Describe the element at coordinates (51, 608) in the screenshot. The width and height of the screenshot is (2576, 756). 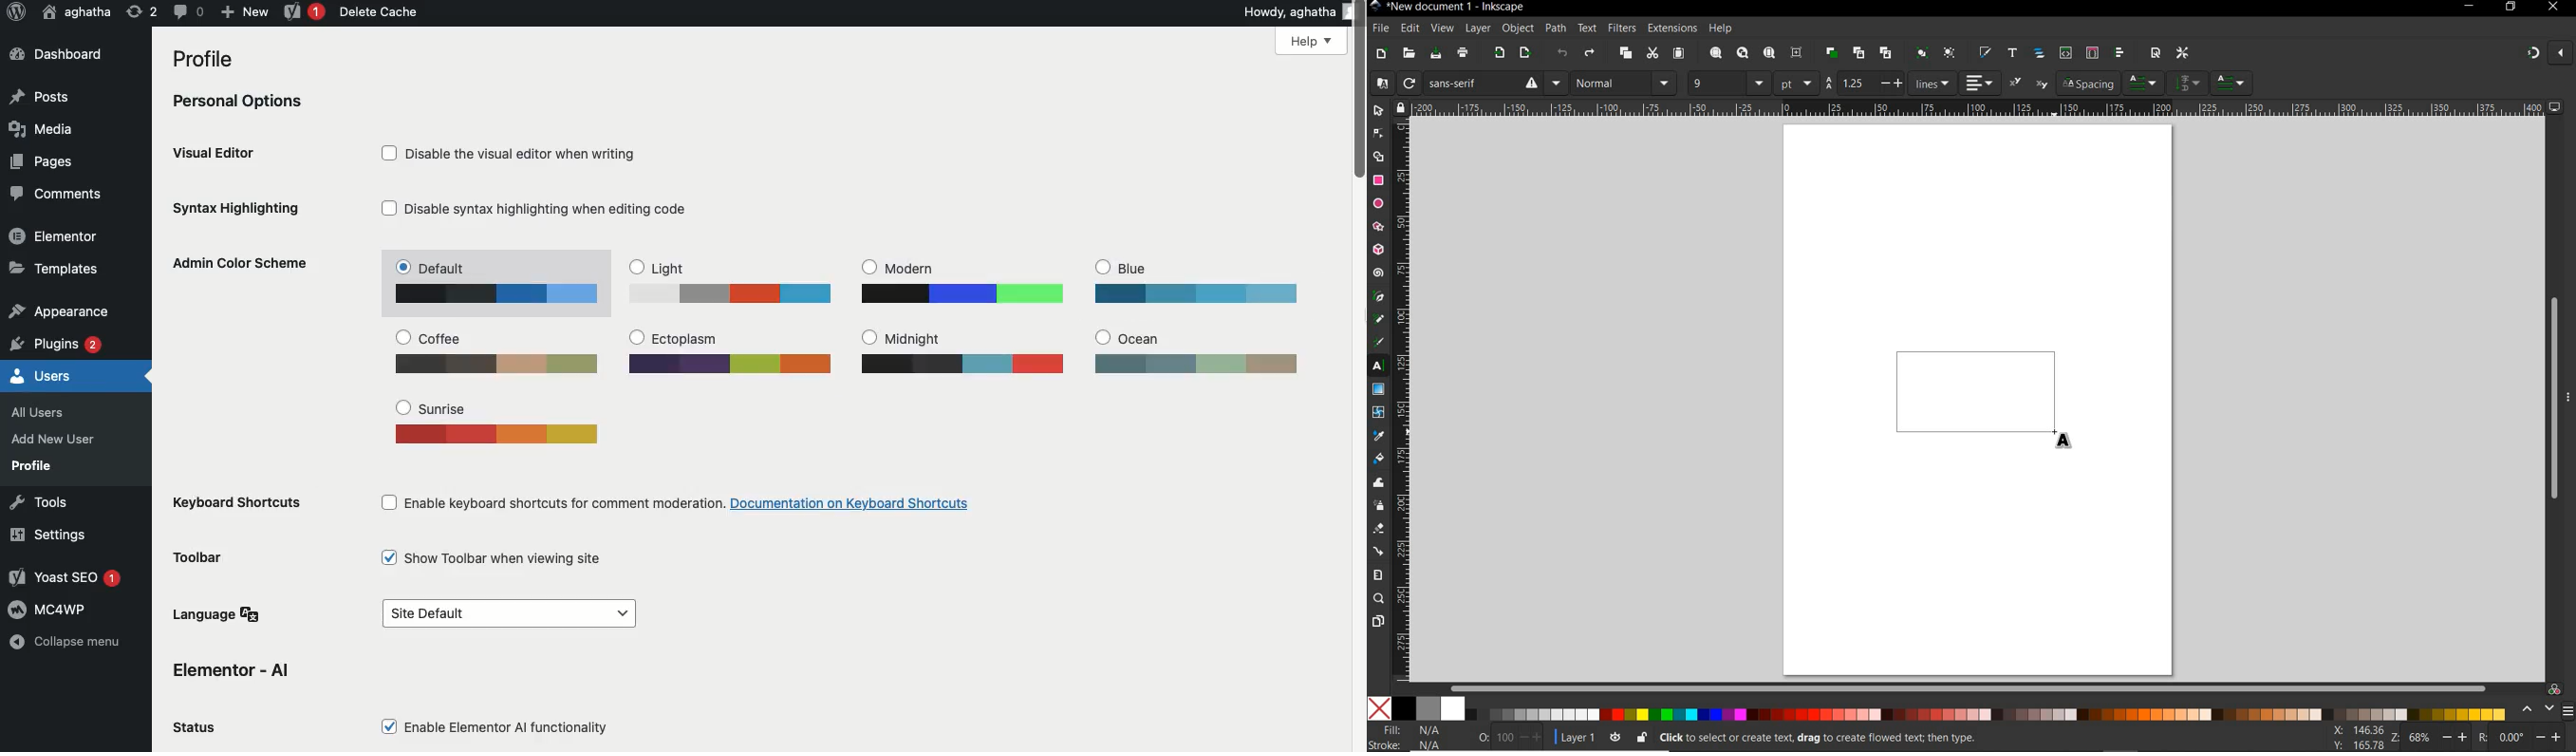
I see `MC4WP` at that location.